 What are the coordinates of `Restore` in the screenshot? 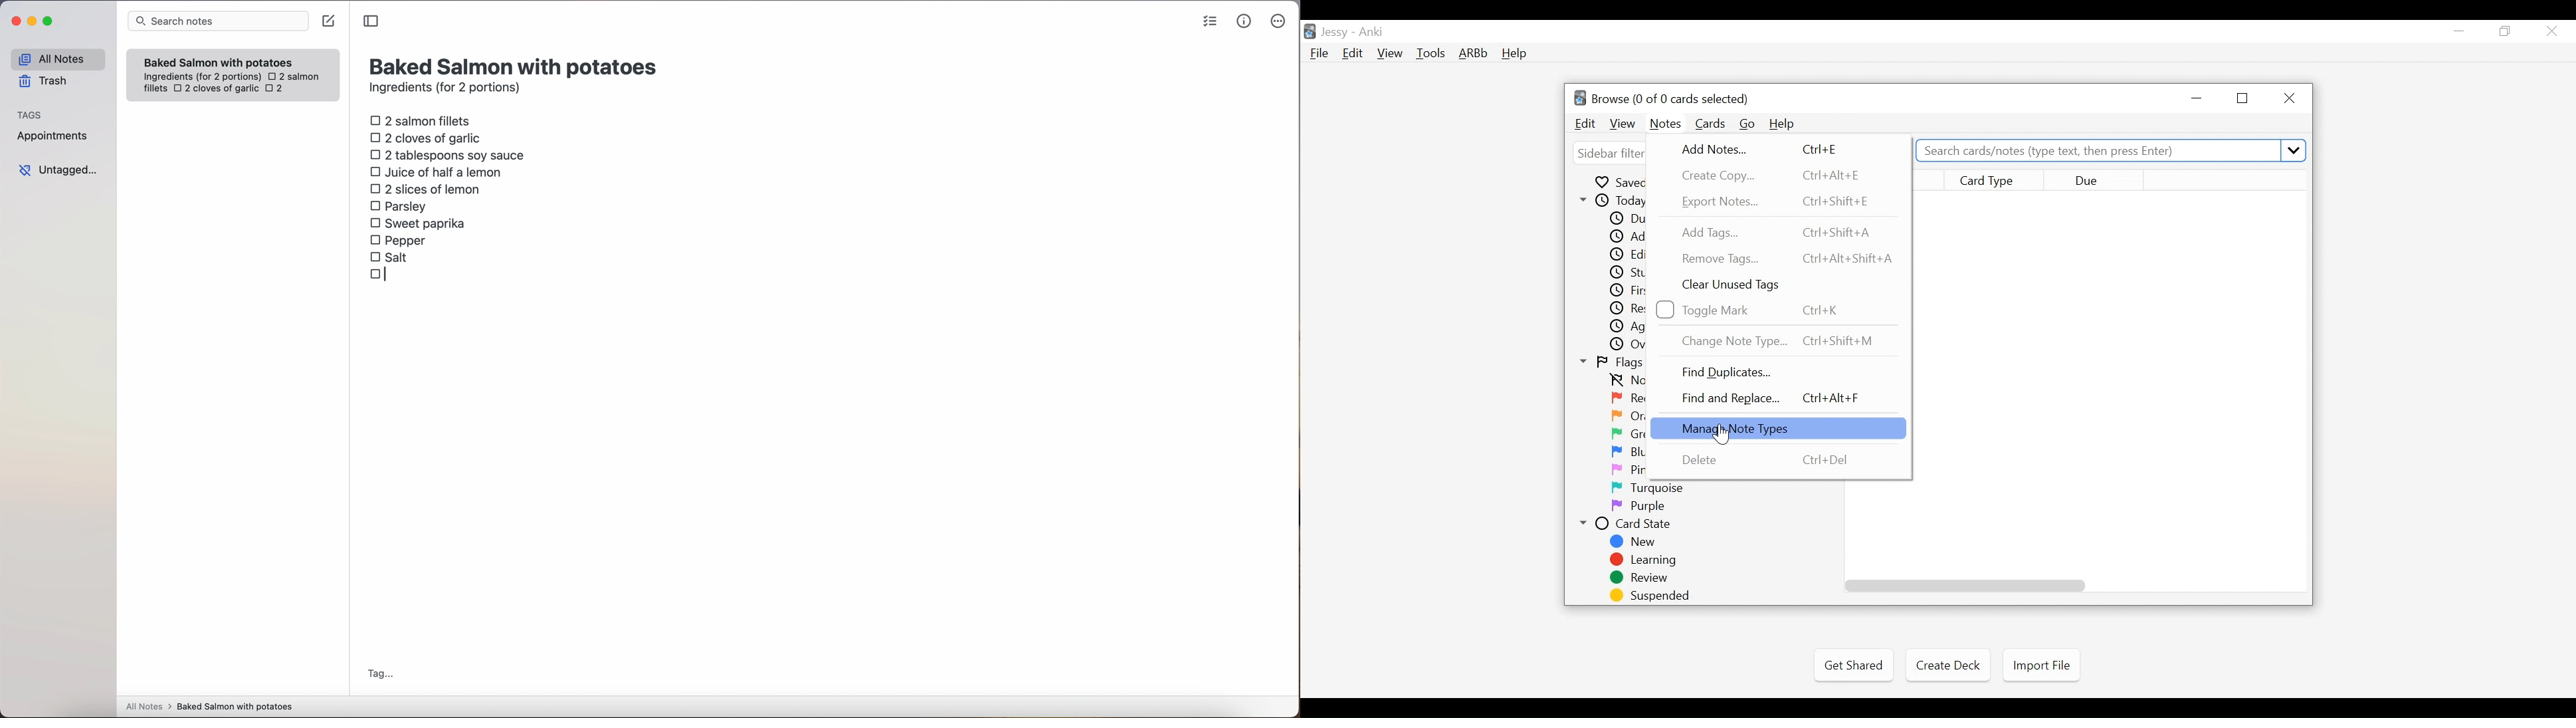 It's located at (2244, 98).